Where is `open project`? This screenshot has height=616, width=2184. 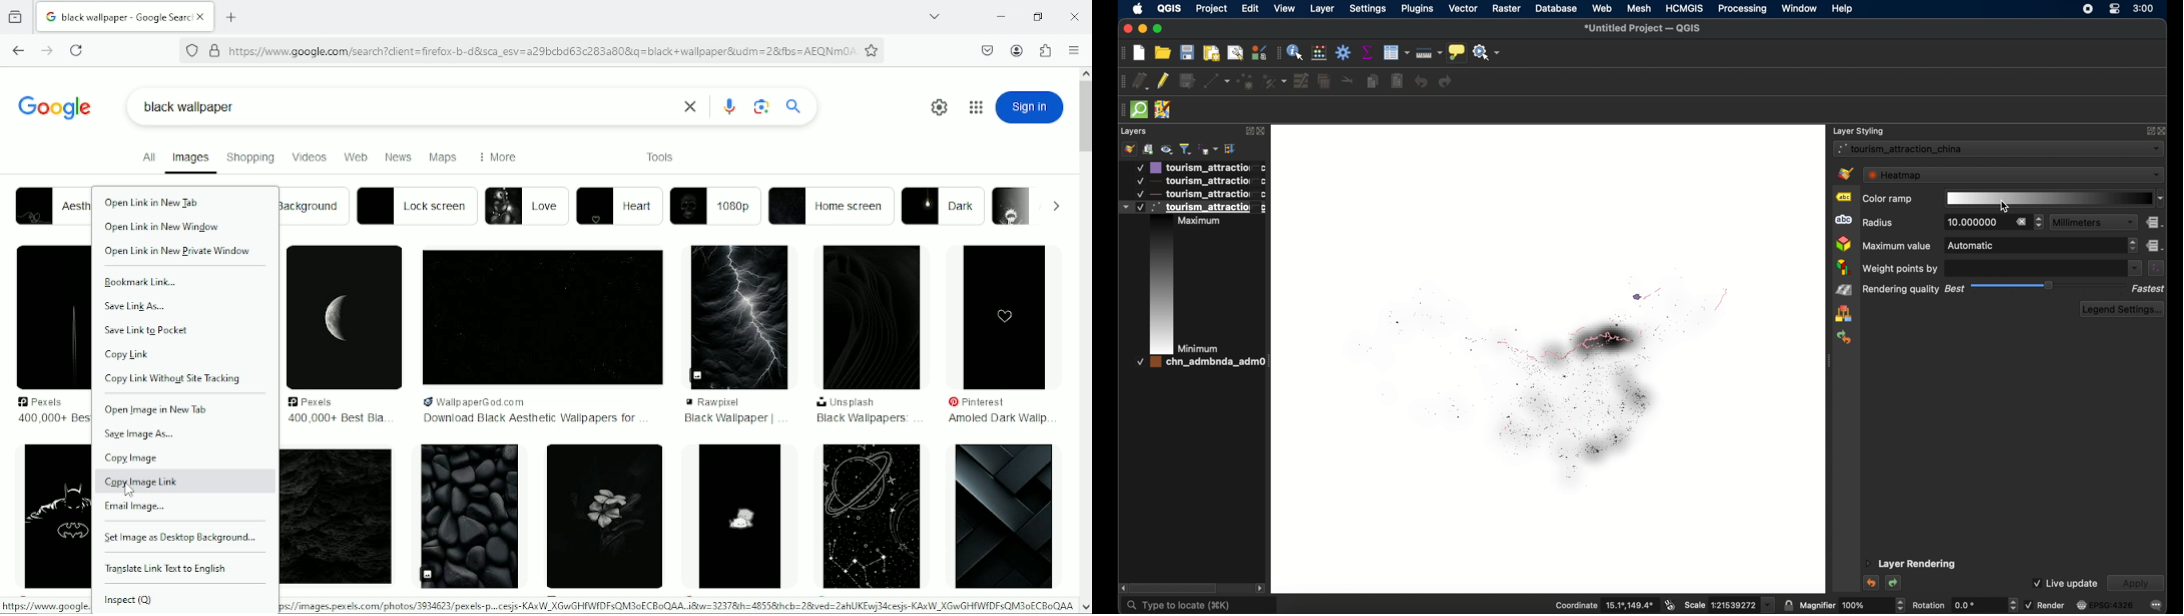 open project is located at coordinates (1163, 52).